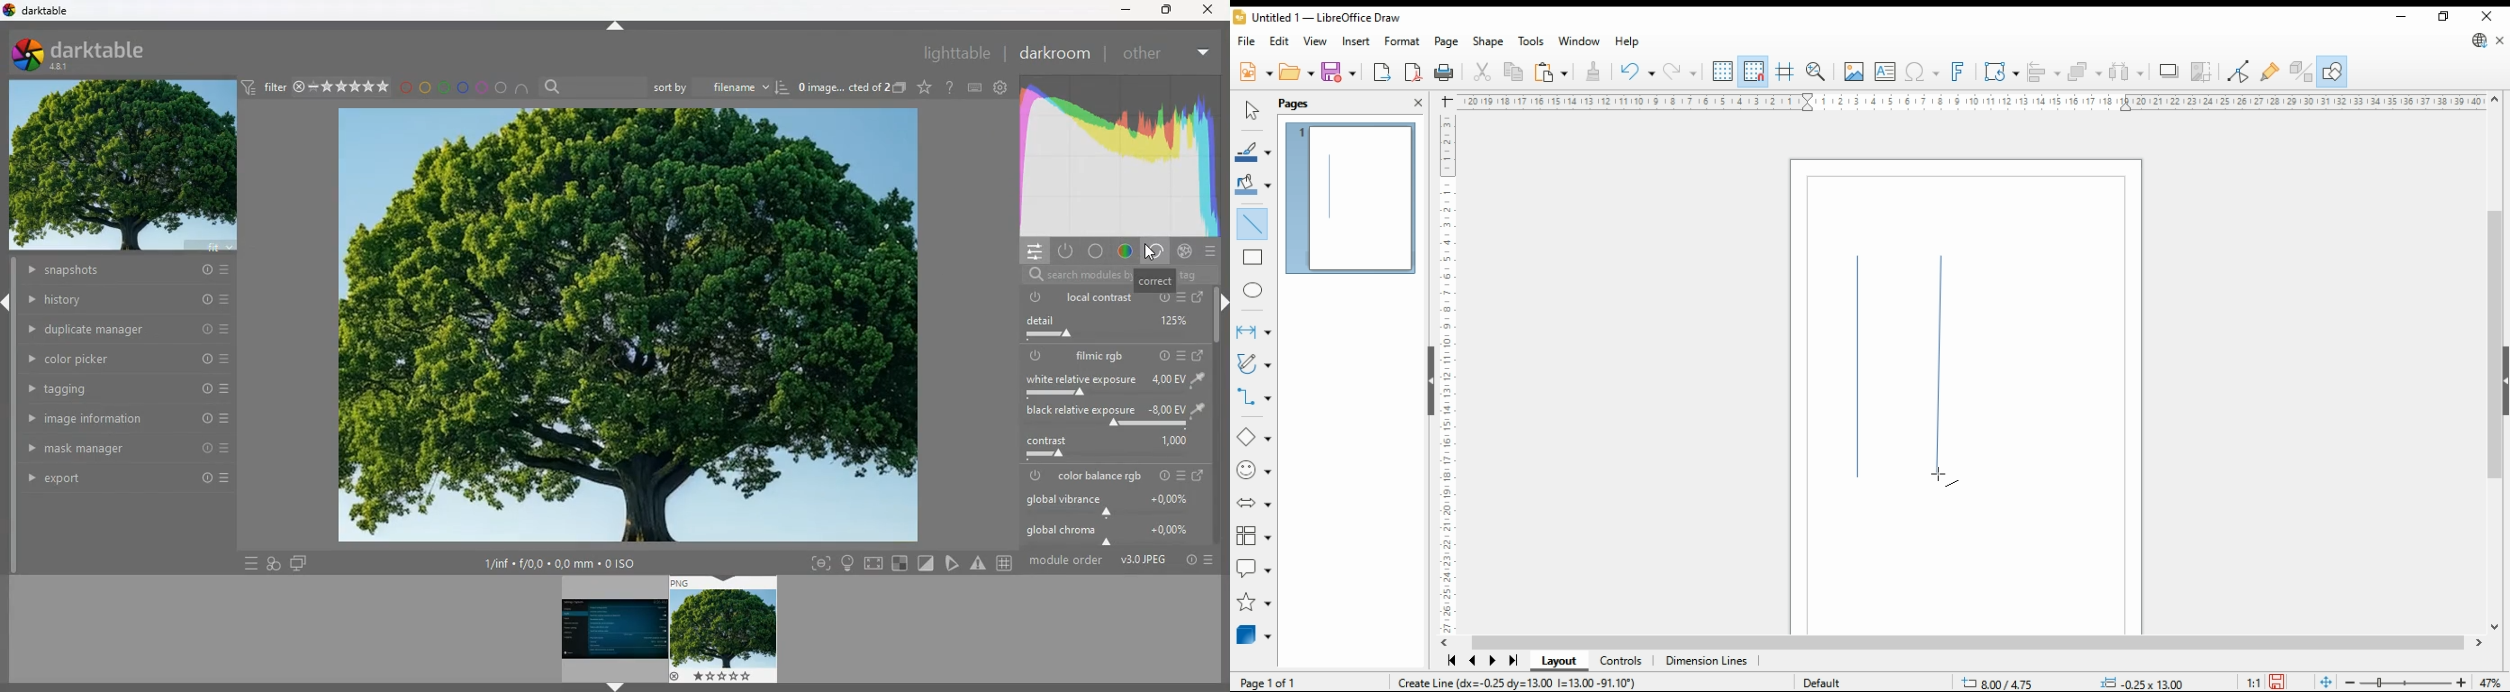 Image resolution: width=2520 pixels, height=700 pixels. Describe the element at coordinates (1942, 476) in the screenshot. I see `mouse pointer` at that location.